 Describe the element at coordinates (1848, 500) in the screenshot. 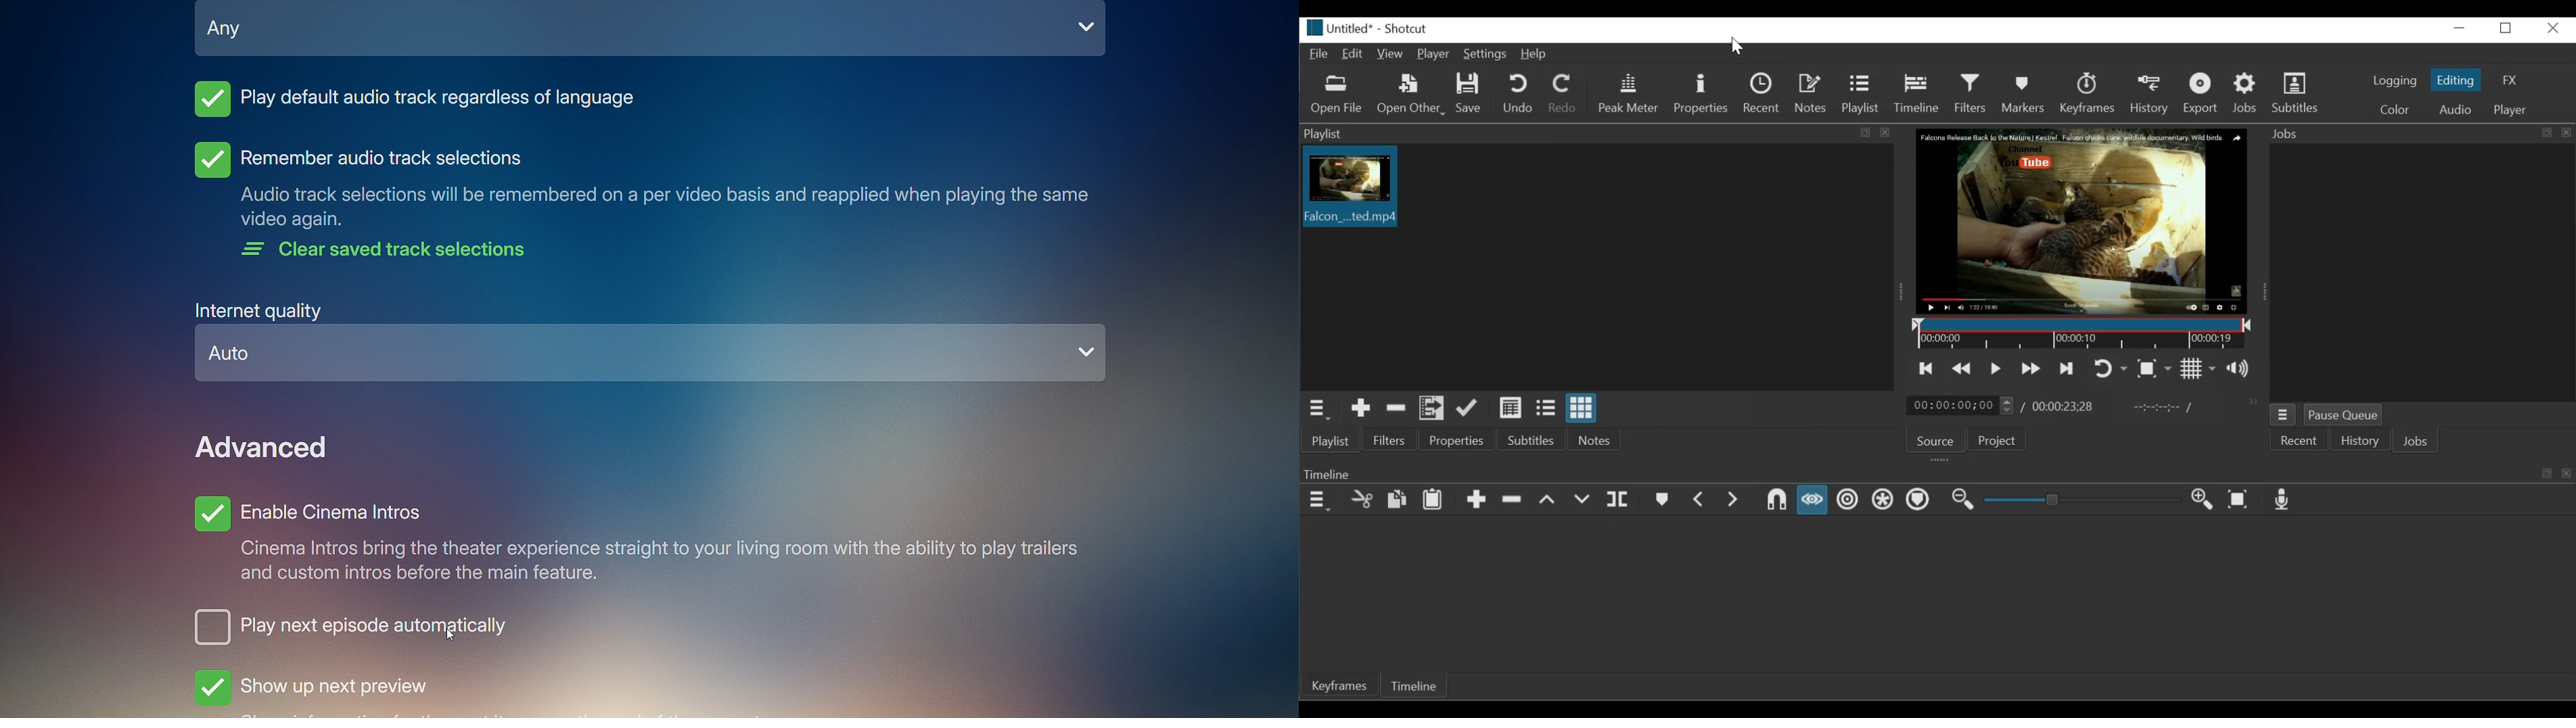

I see `Ripple` at that location.